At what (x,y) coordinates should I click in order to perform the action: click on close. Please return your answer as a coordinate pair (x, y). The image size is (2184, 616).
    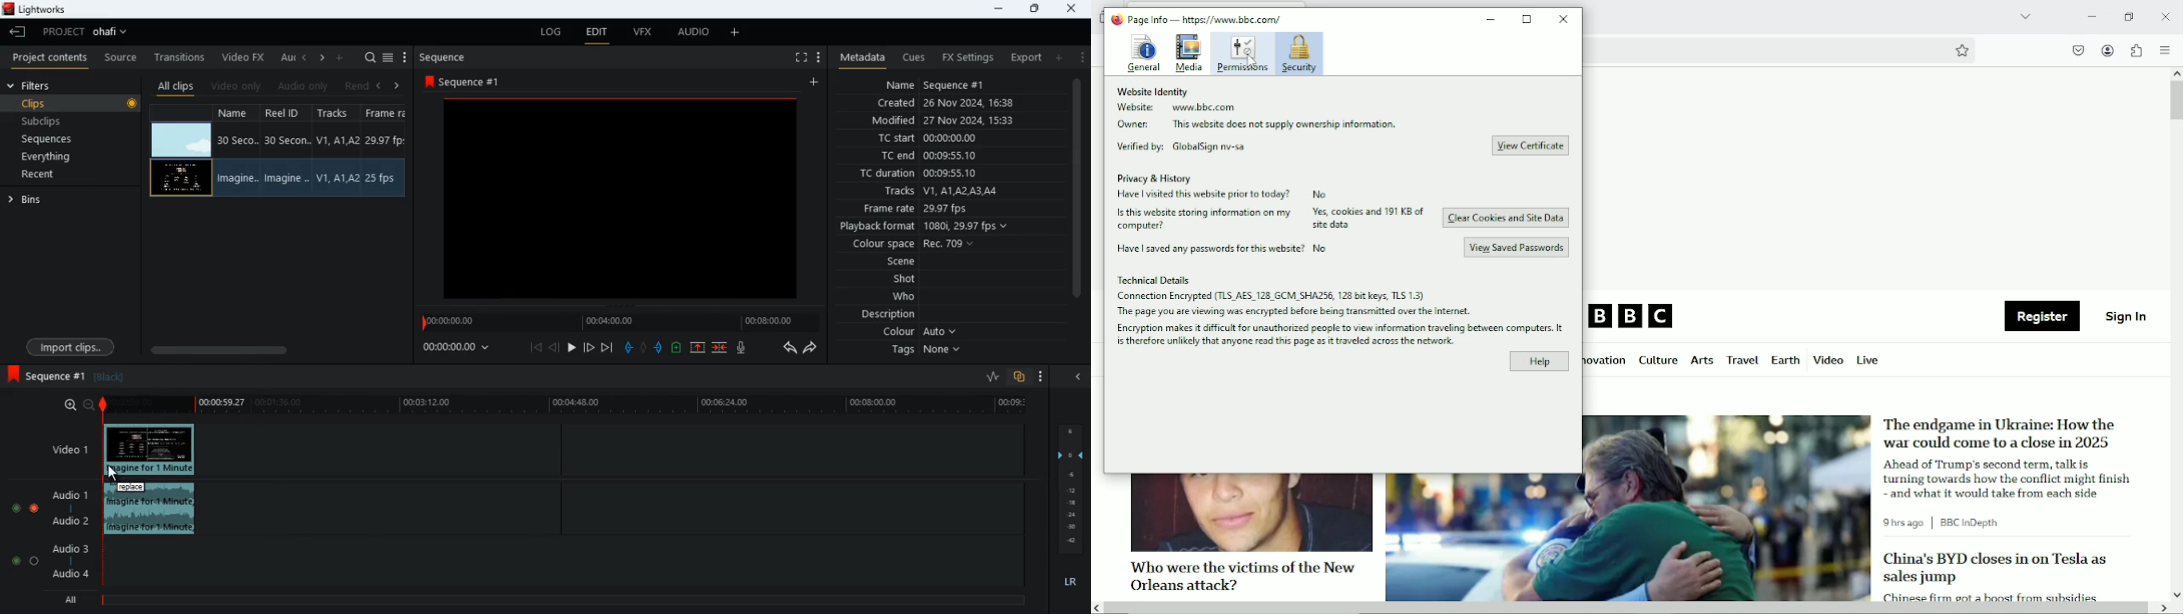
    Looking at the image, I should click on (1565, 18).